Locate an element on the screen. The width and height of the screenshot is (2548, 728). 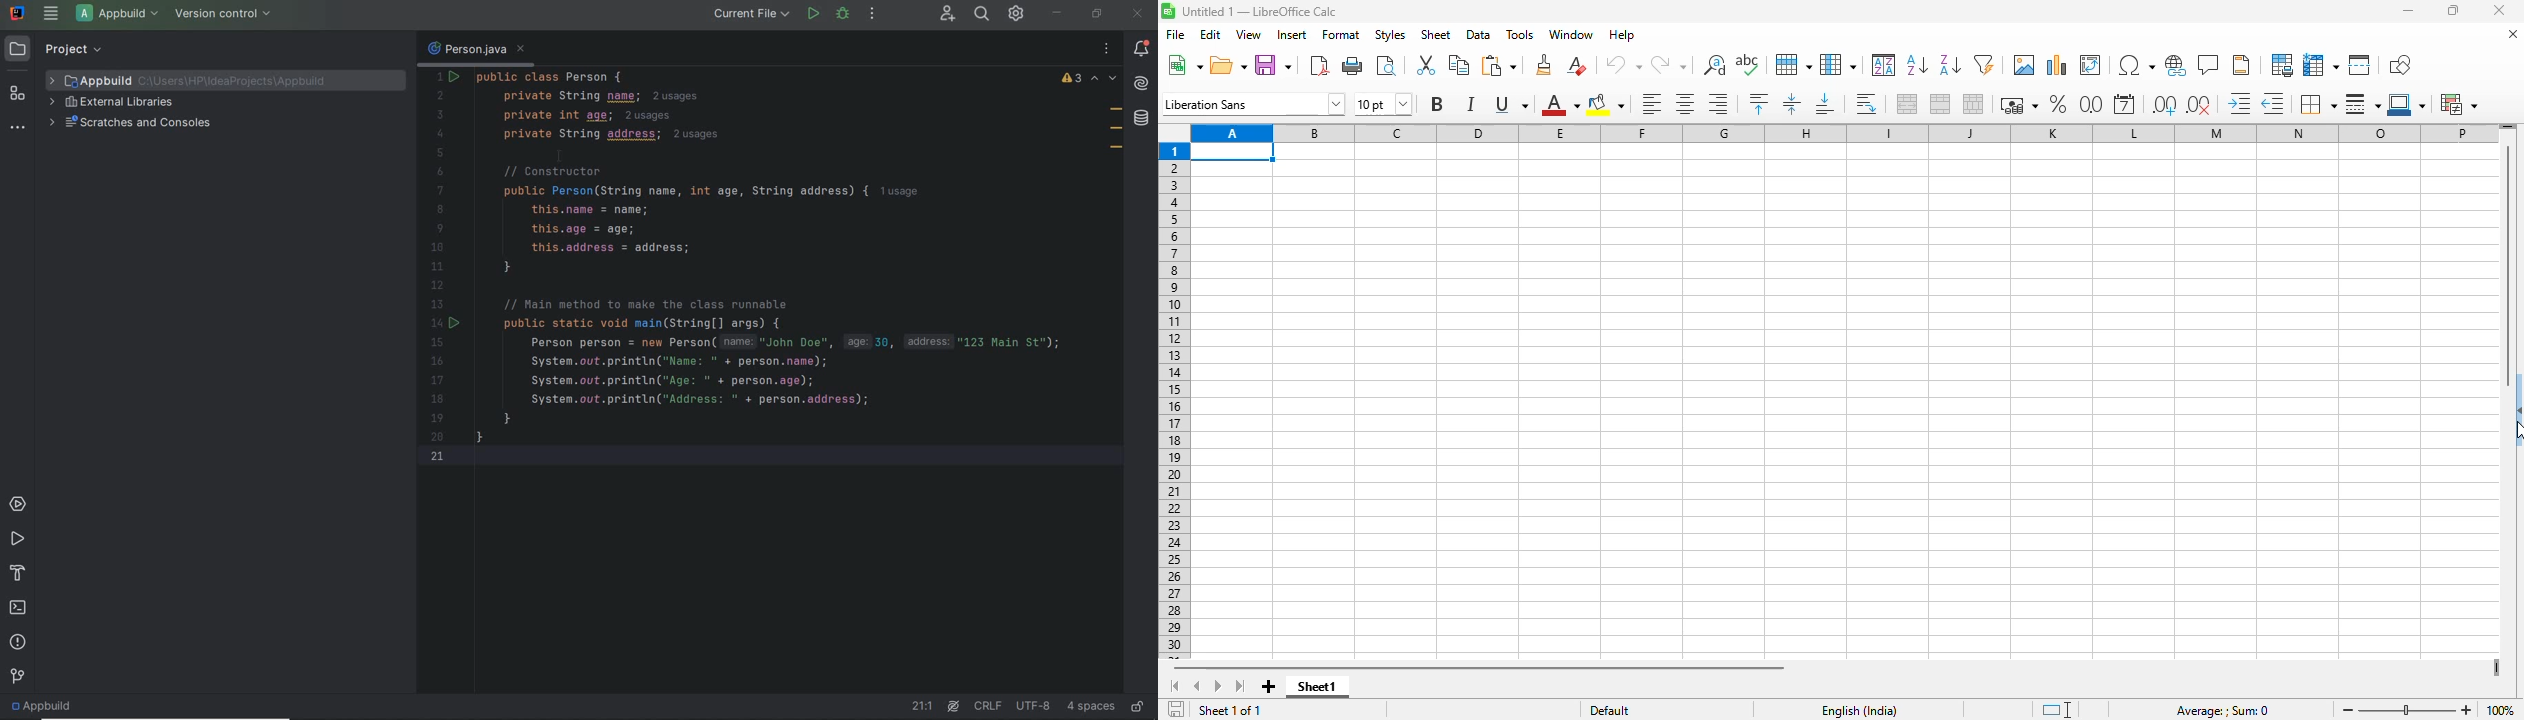
database is located at coordinates (1144, 119).